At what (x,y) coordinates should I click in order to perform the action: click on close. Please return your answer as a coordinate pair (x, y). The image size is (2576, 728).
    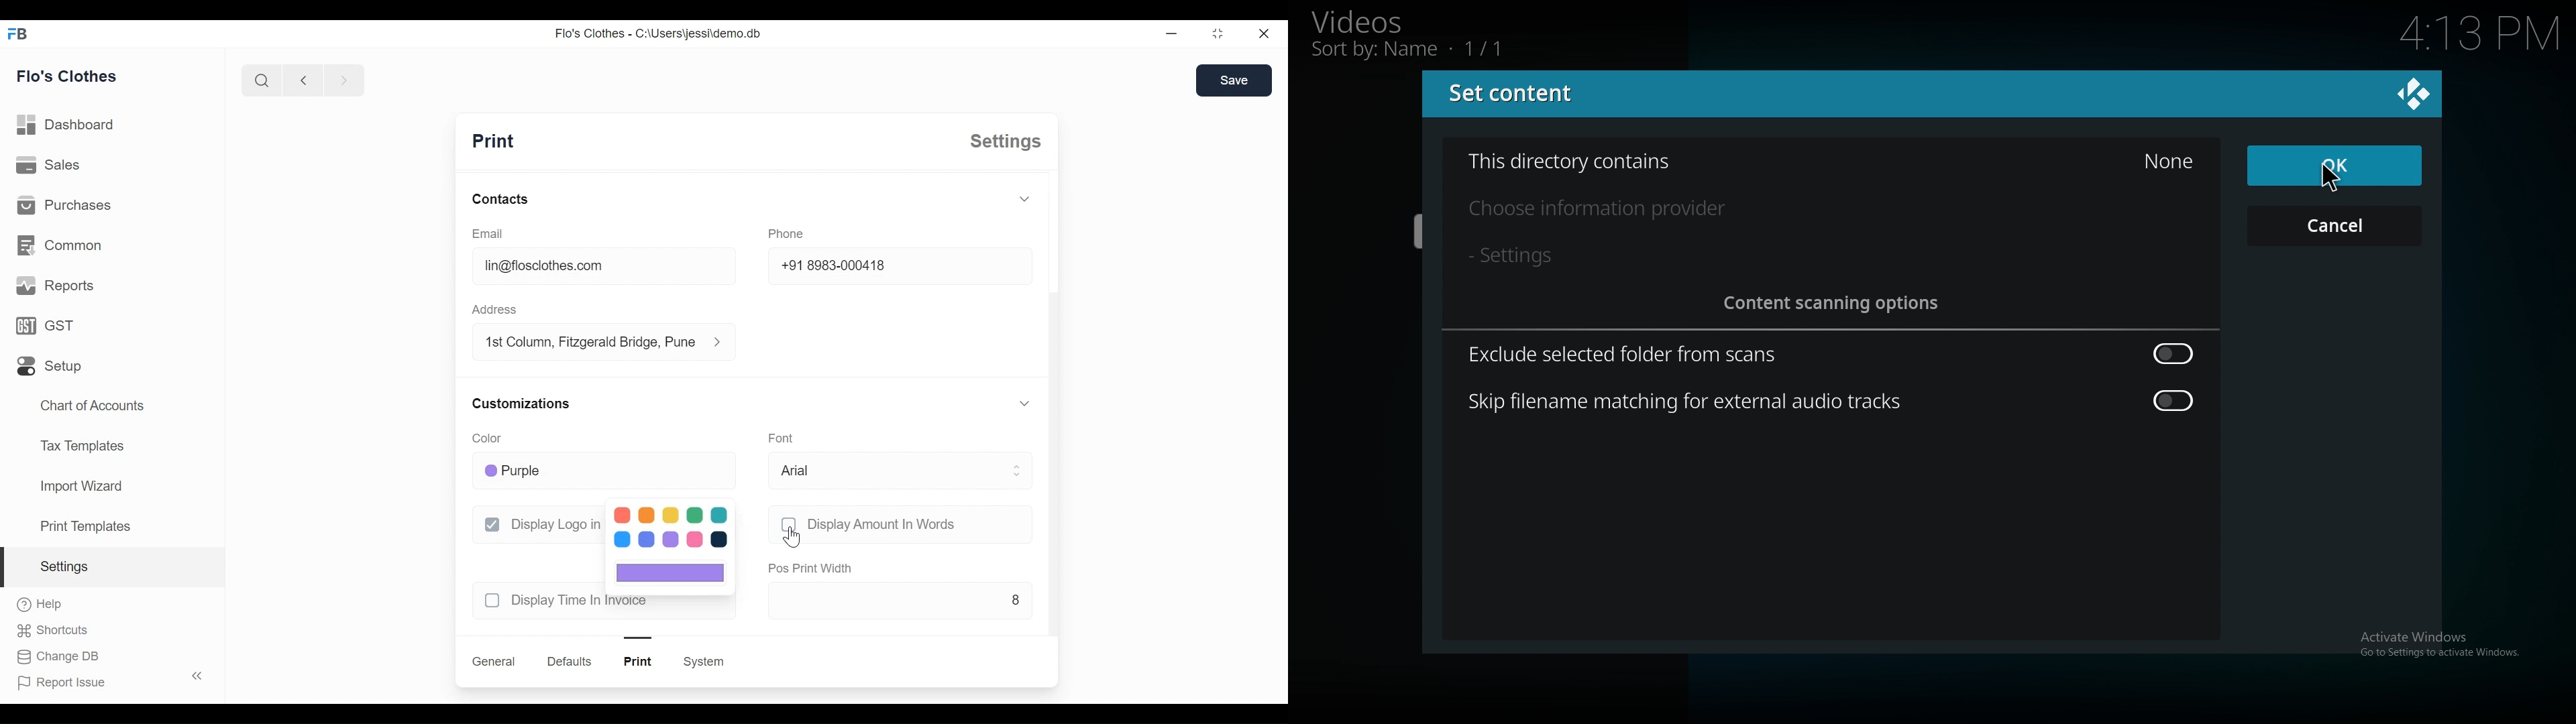
    Looking at the image, I should click on (1263, 33).